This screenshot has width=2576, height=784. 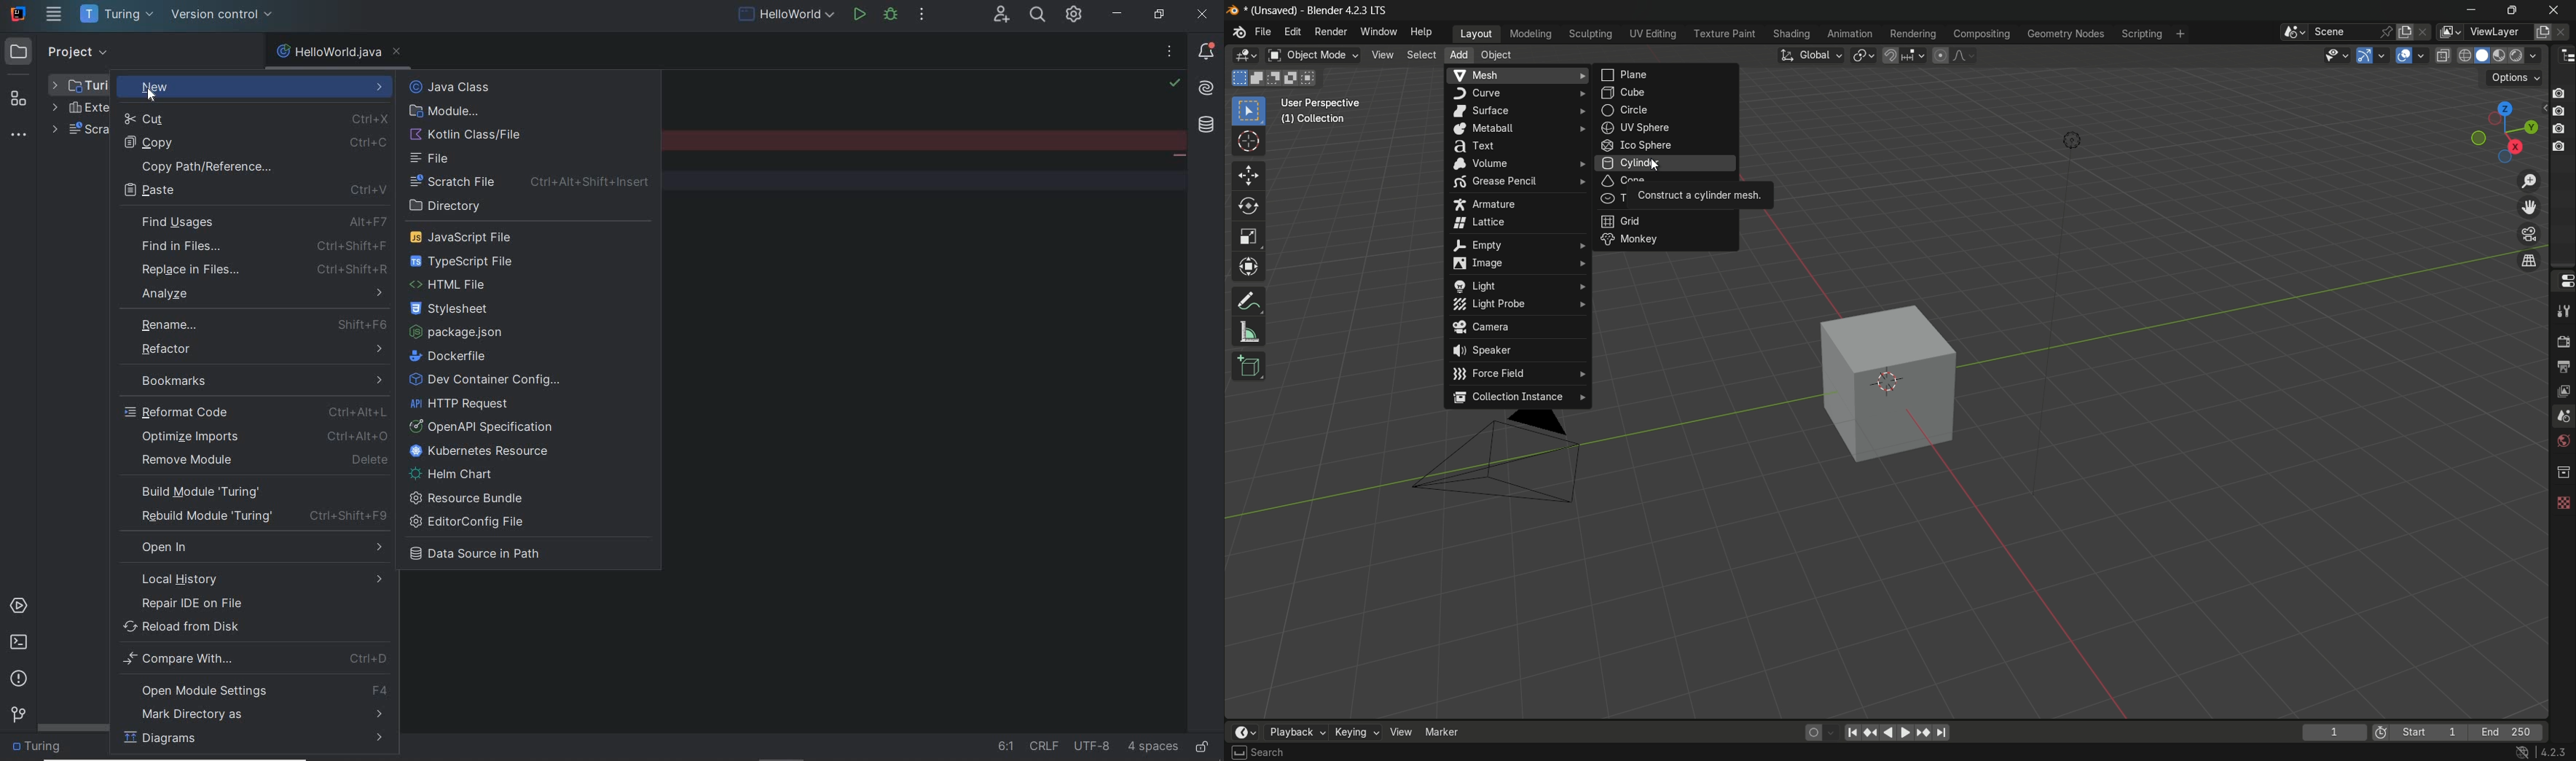 What do you see at coordinates (1665, 92) in the screenshot?
I see `cube` at bounding box center [1665, 92].